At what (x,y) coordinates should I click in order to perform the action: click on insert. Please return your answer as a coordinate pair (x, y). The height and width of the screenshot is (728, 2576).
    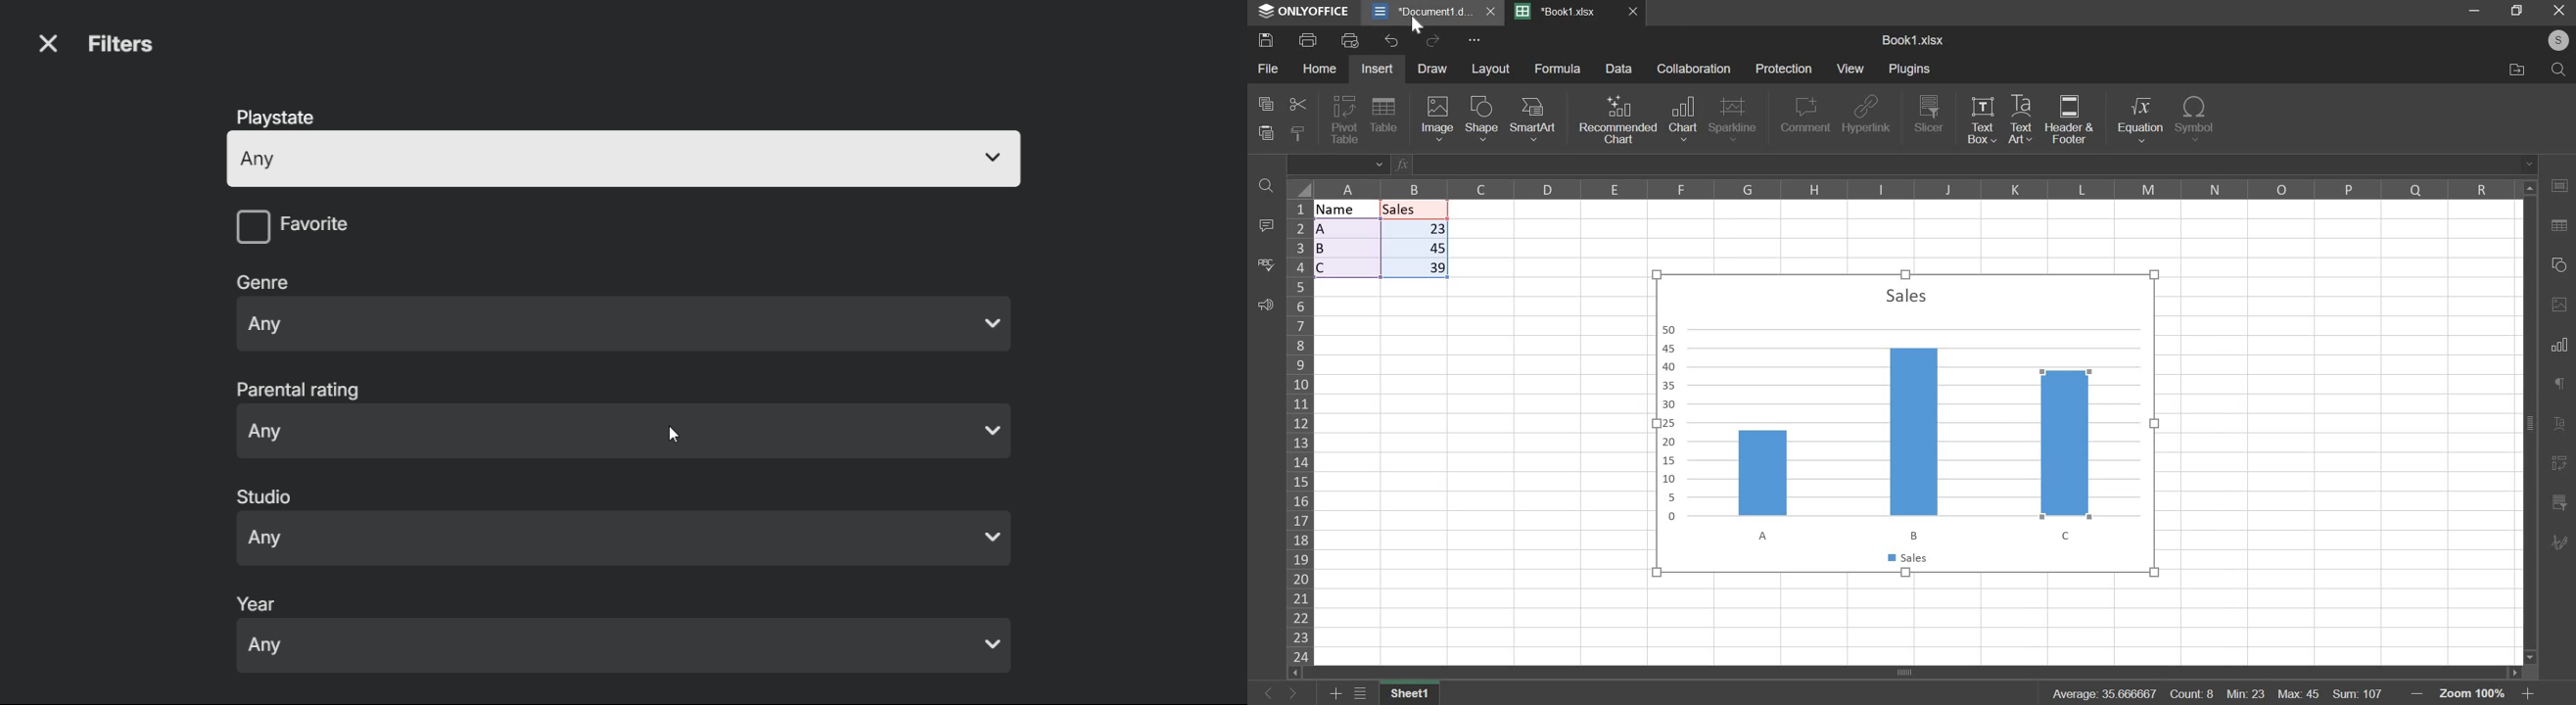
    Looking at the image, I should click on (1378, 69).